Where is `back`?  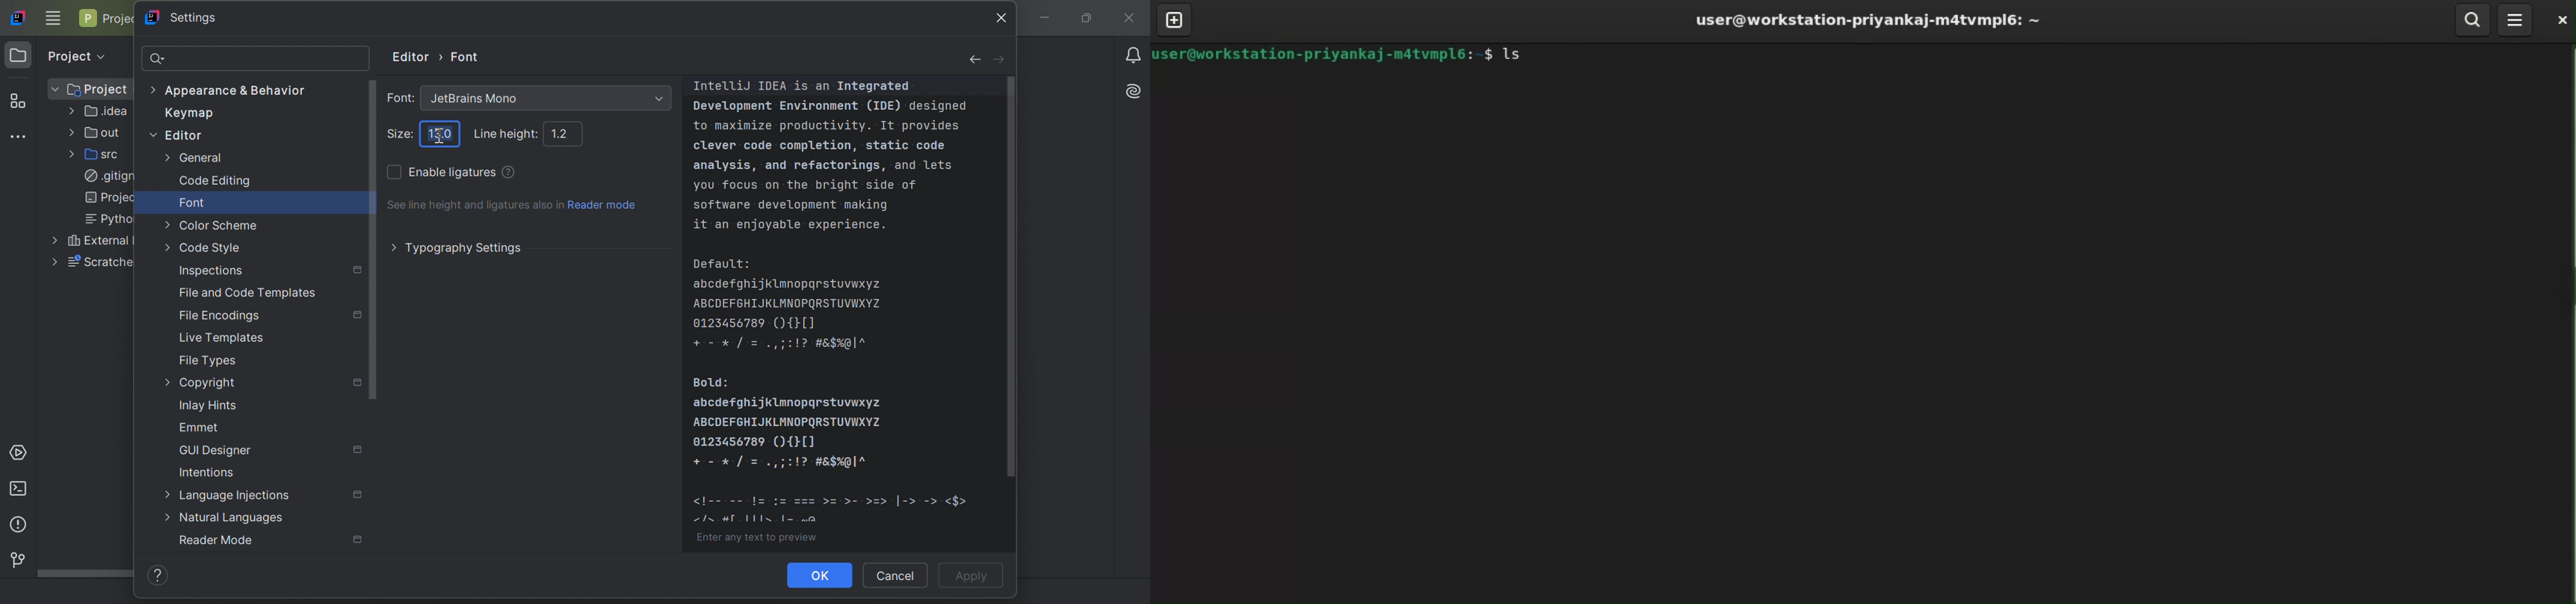
back is located at coordinates (970, 61).